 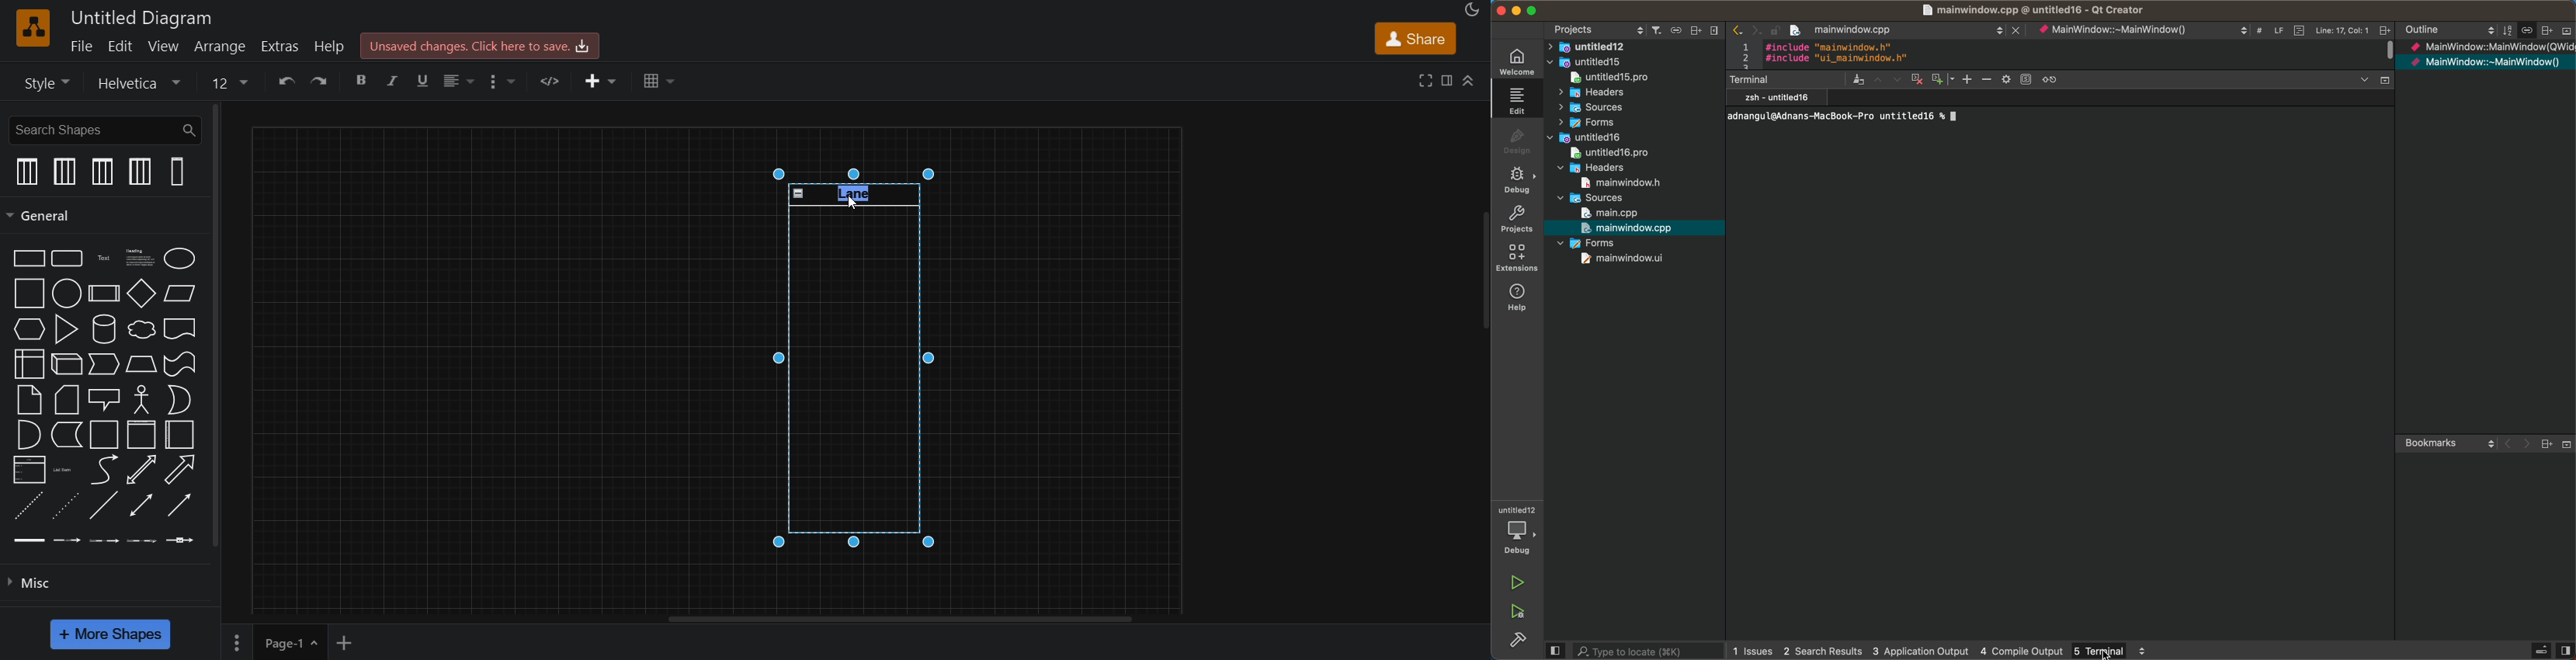 I want to click on file and folder, so click(x=1594, y=198).